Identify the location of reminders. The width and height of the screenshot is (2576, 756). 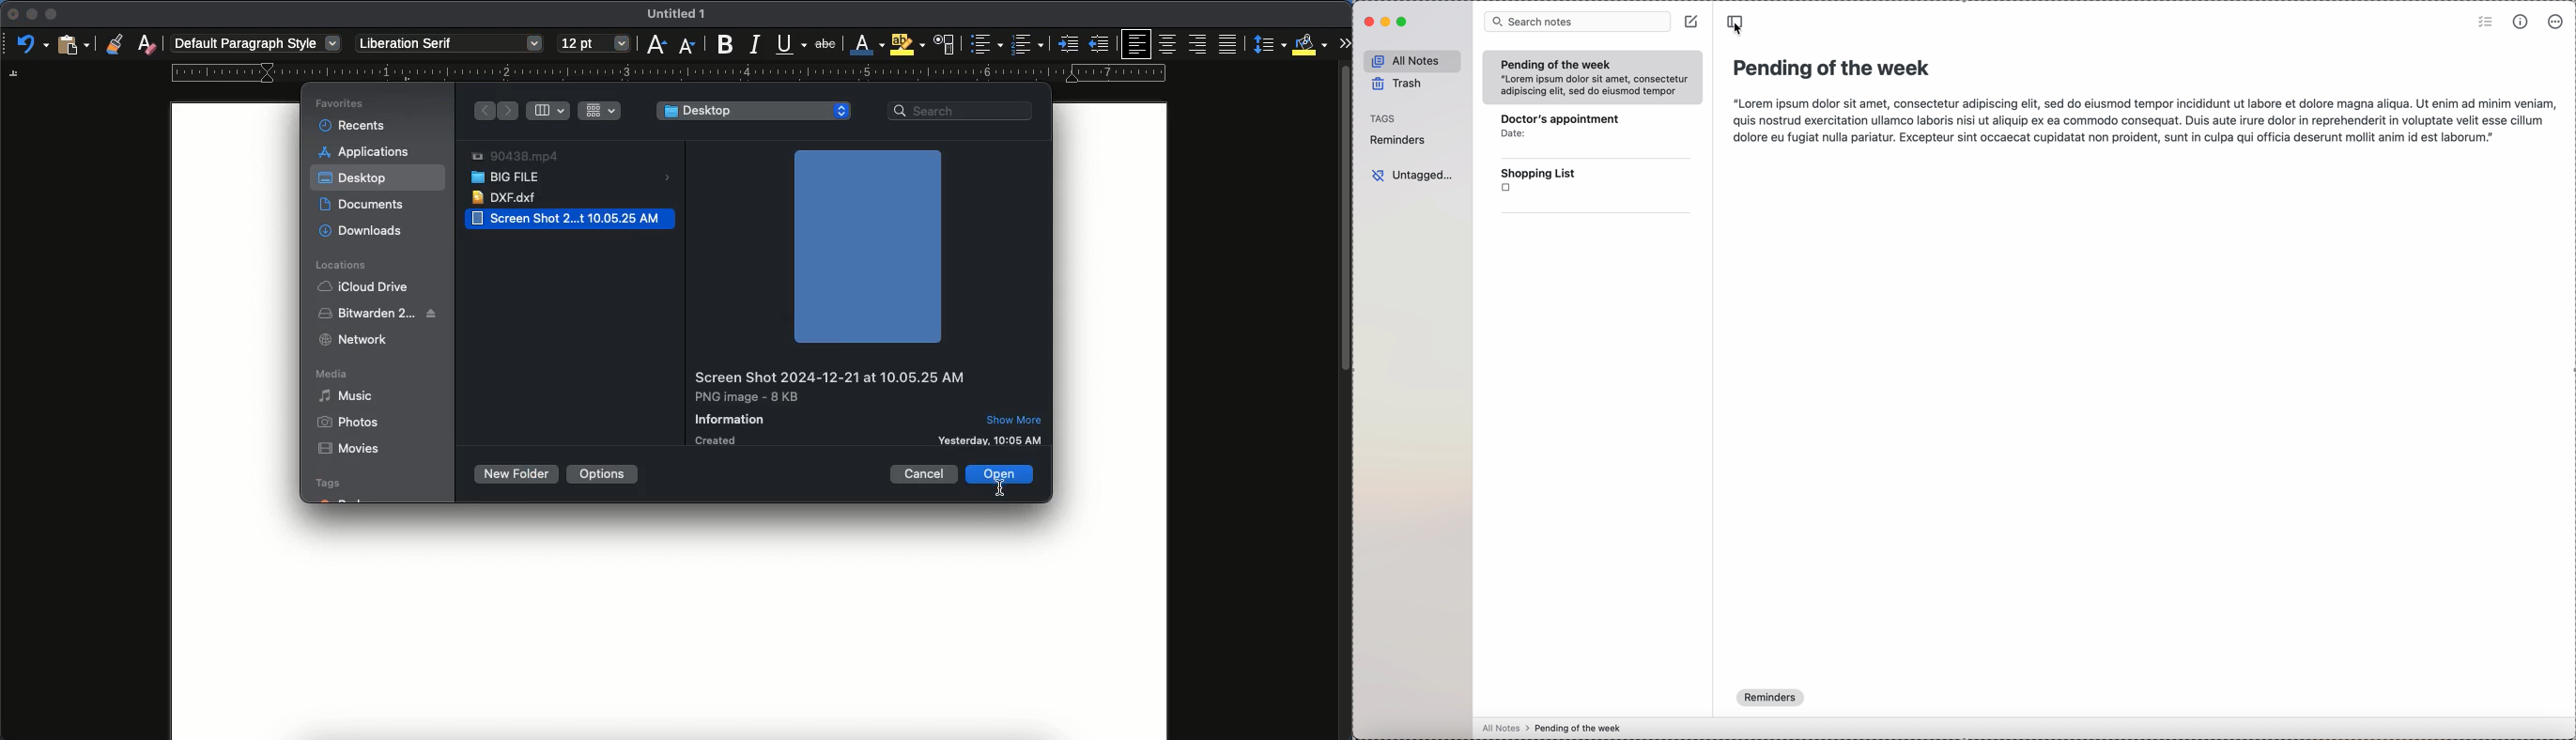
(1771, 698).